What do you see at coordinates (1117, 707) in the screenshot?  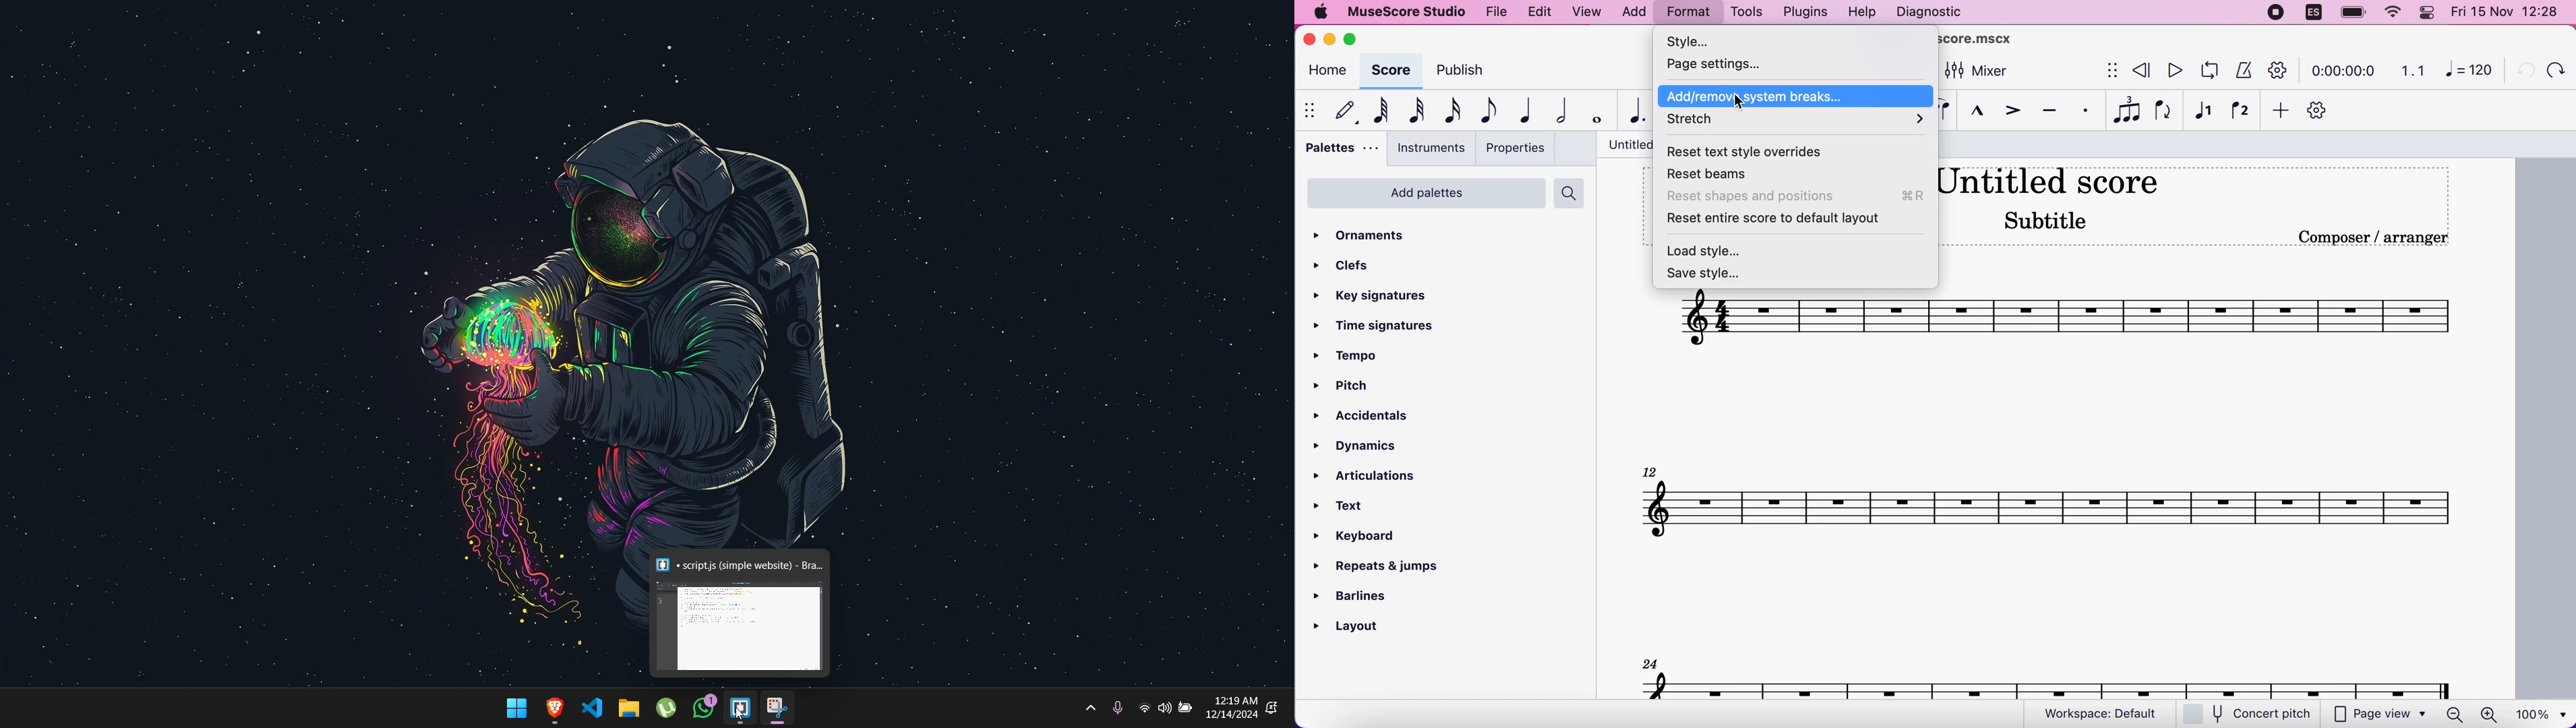 I see `mic on` at bounding box center [1117, 707].